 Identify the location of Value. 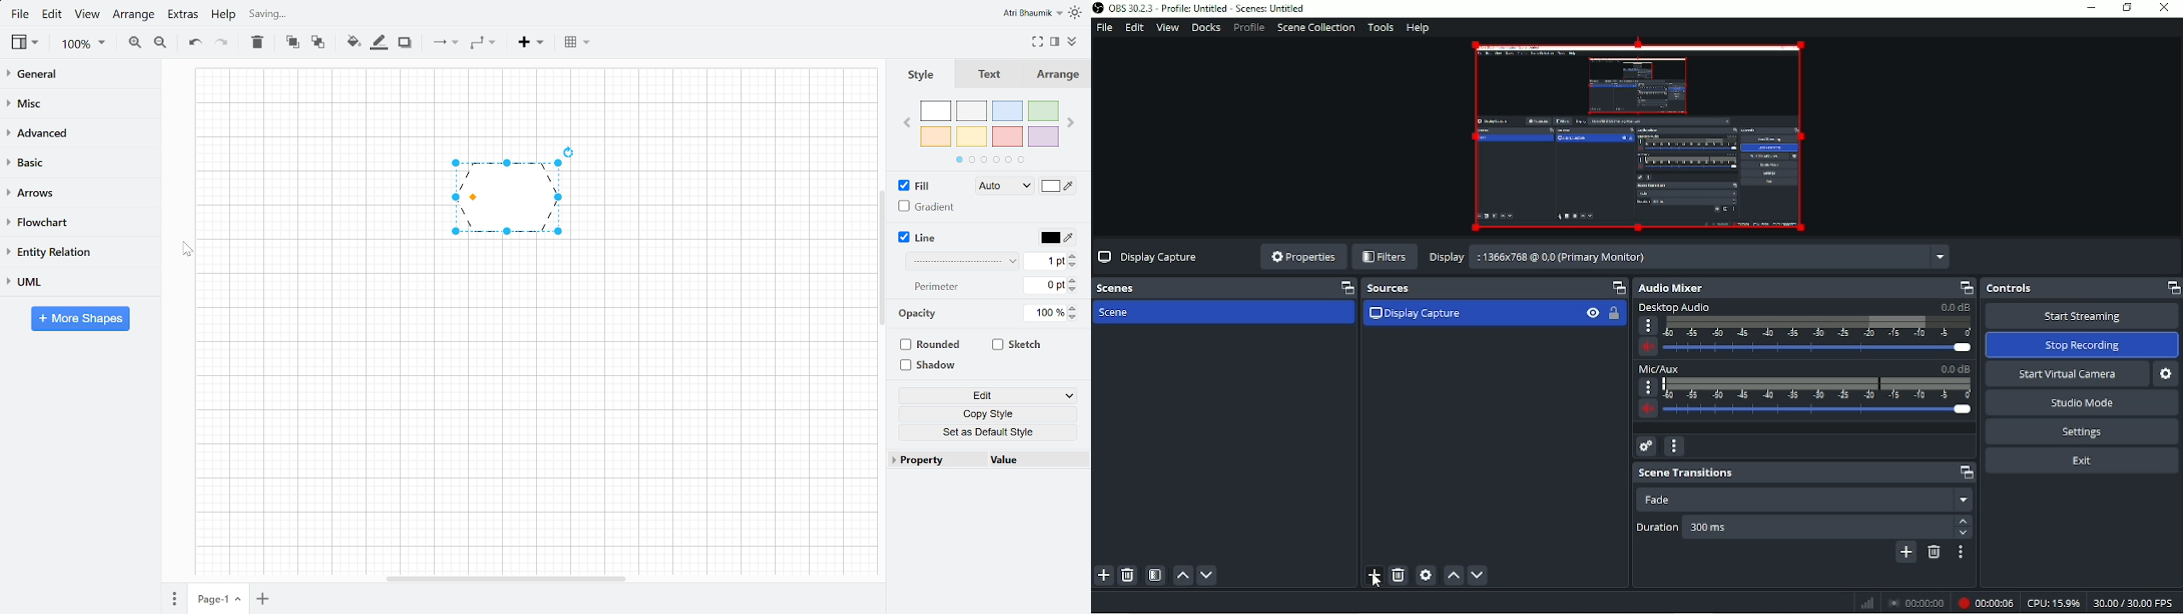
(1040, 460).